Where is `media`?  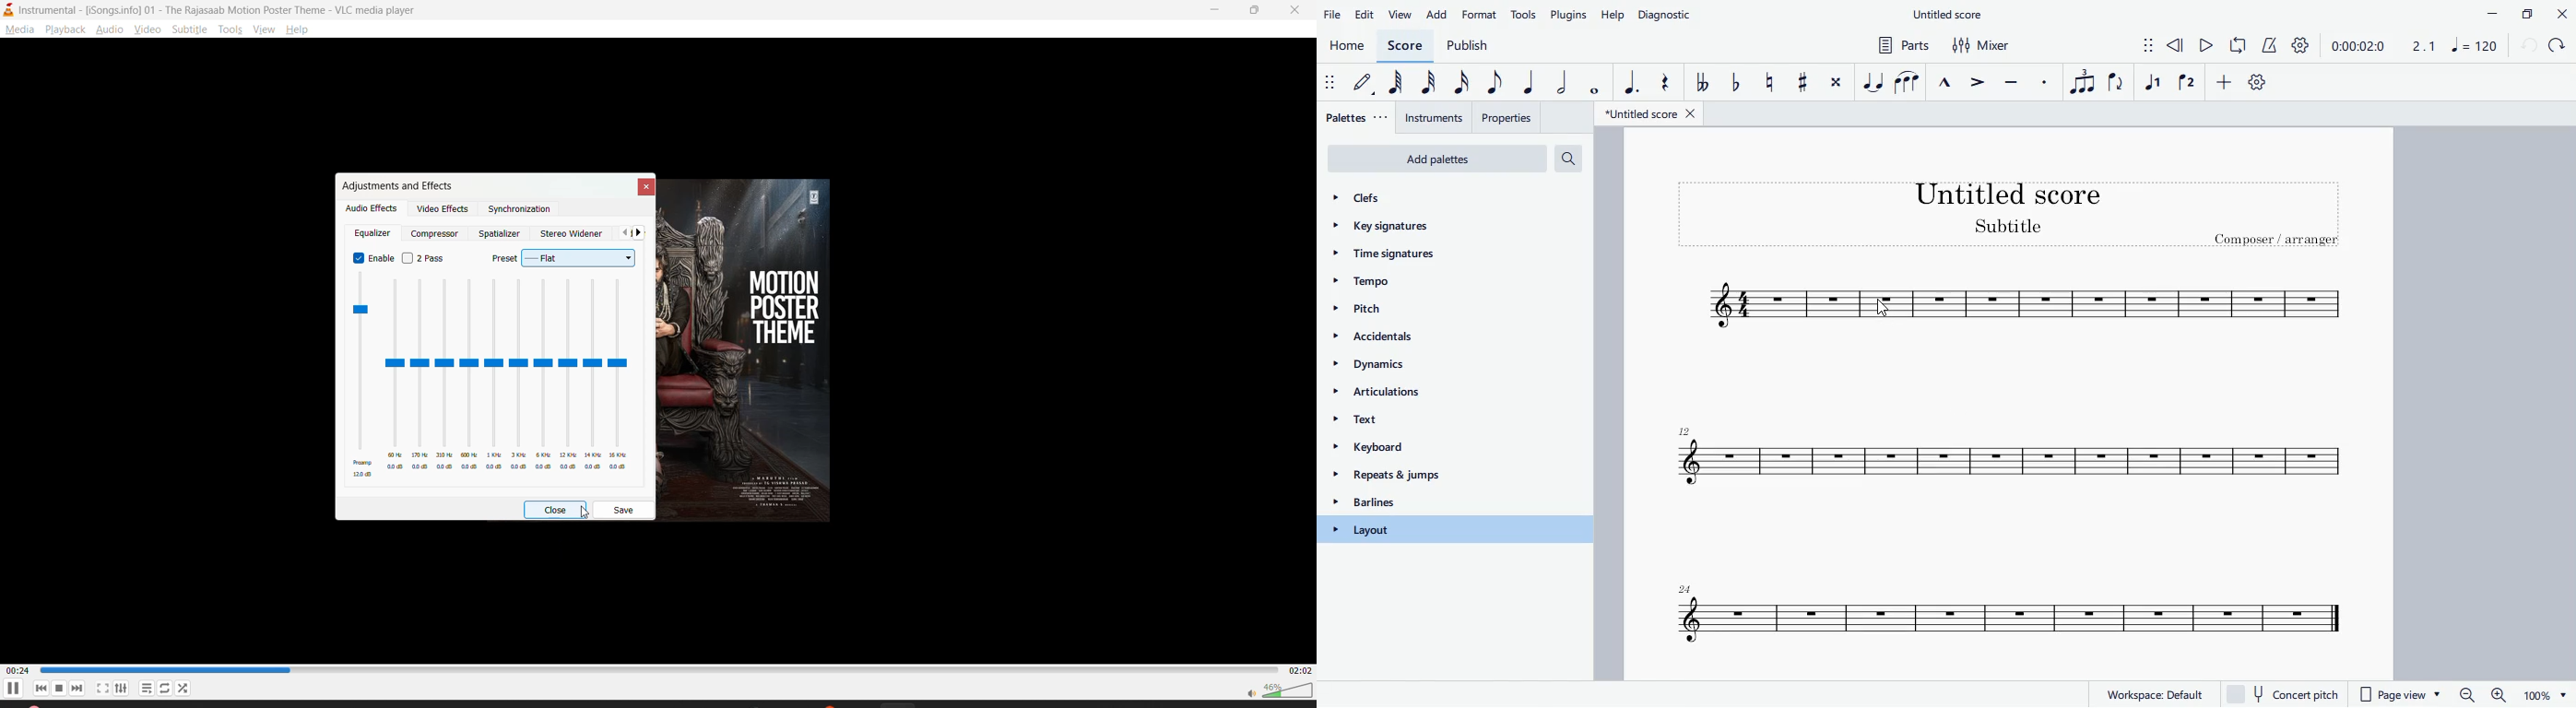
media is located at coordinates (19, 30).